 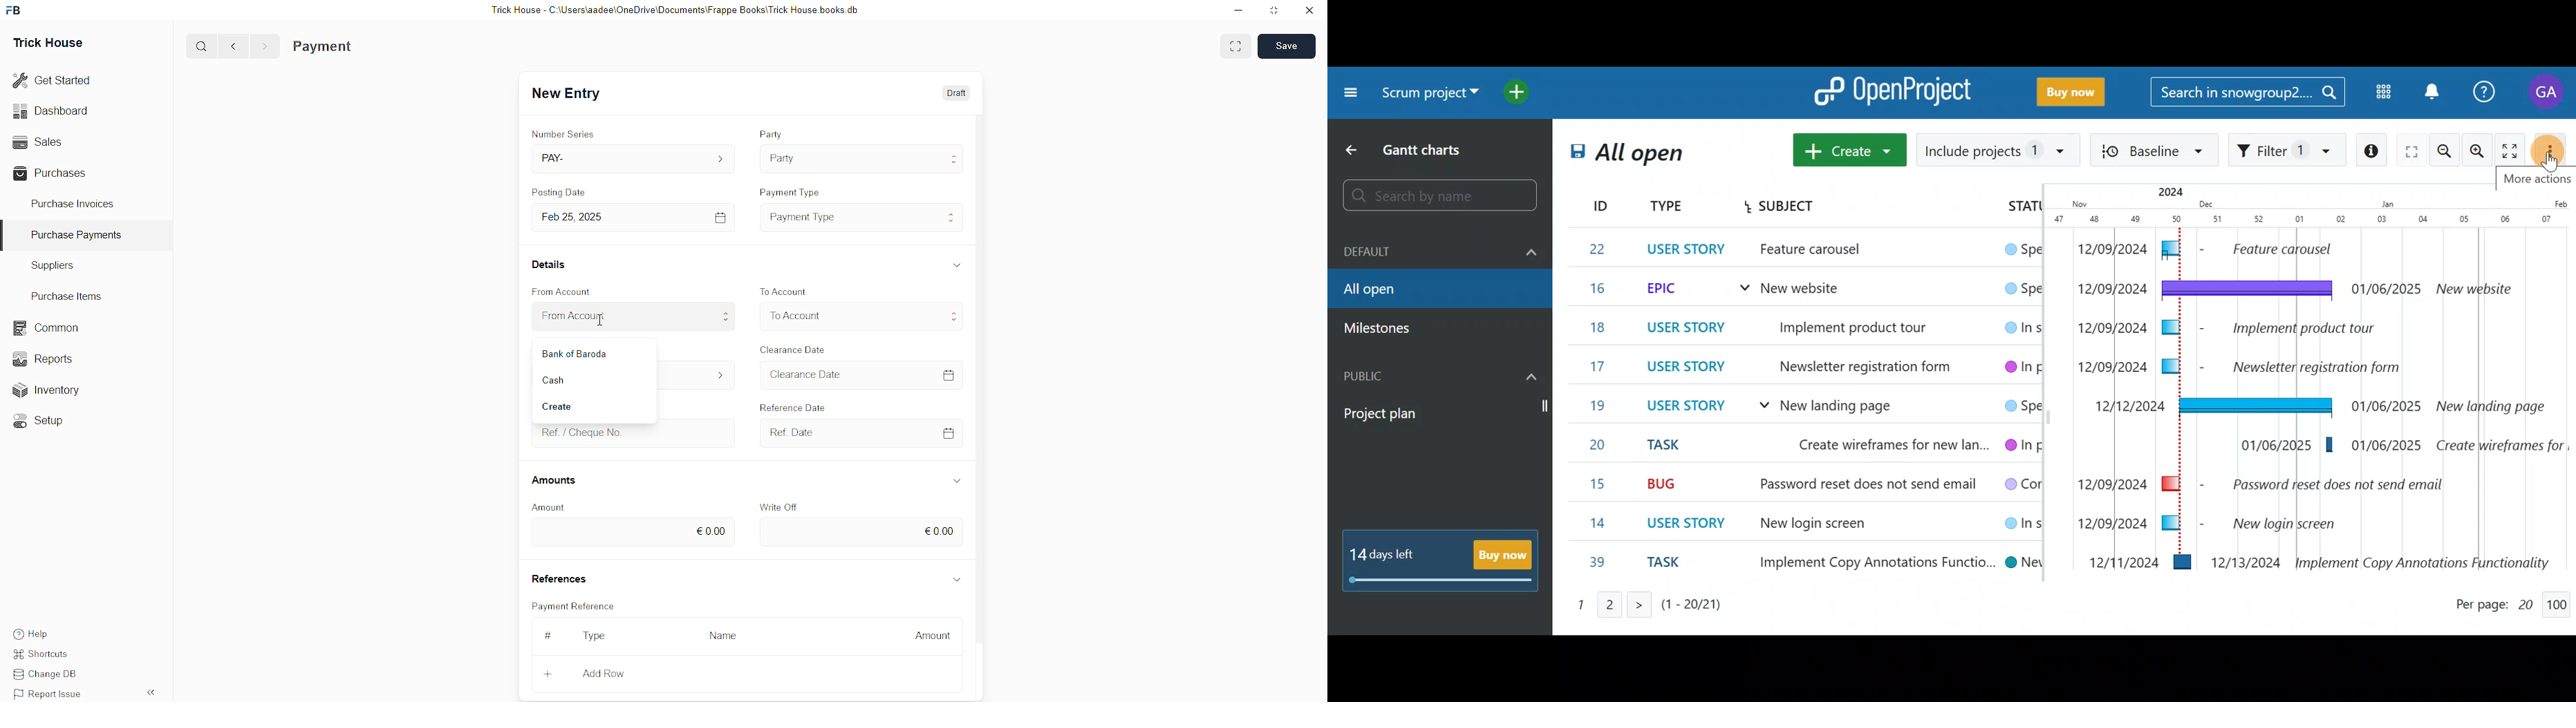 I want to click on Purchase Items, so click(x=71, y=294).